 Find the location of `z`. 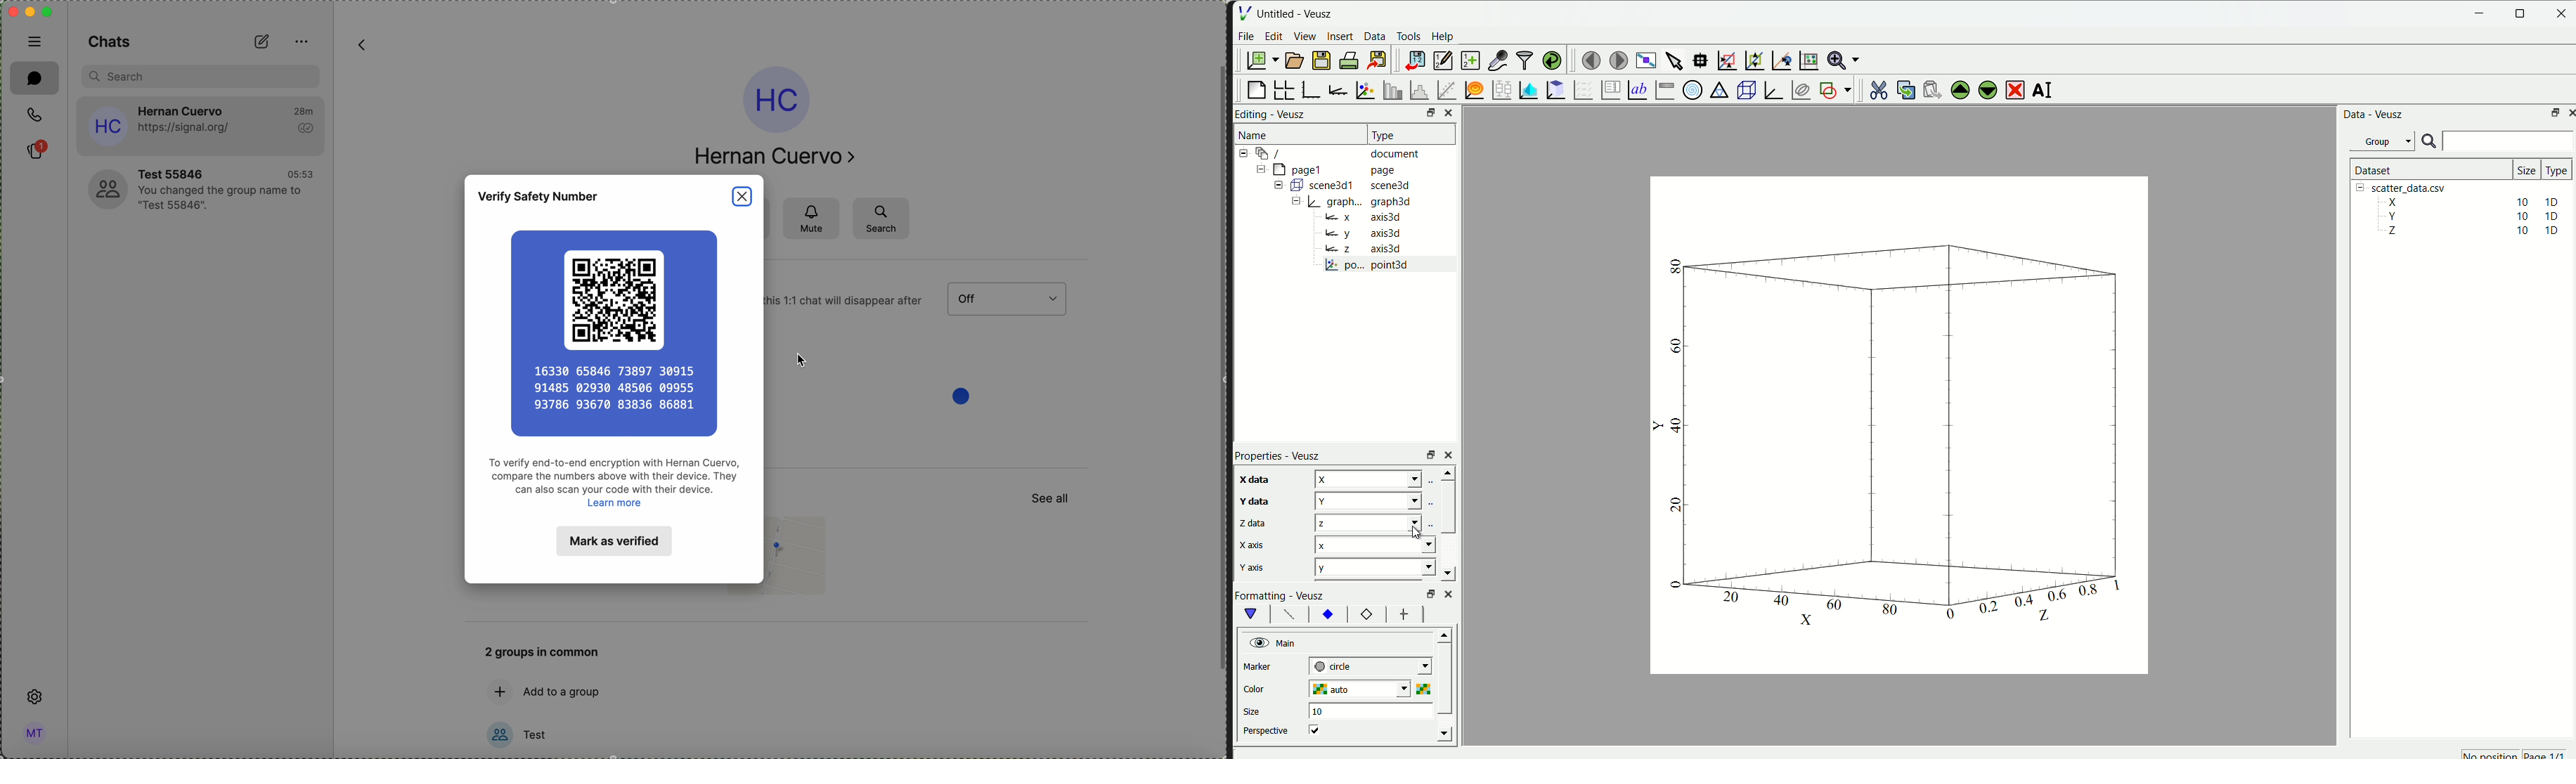

z is located at coordinates (1384, 477).